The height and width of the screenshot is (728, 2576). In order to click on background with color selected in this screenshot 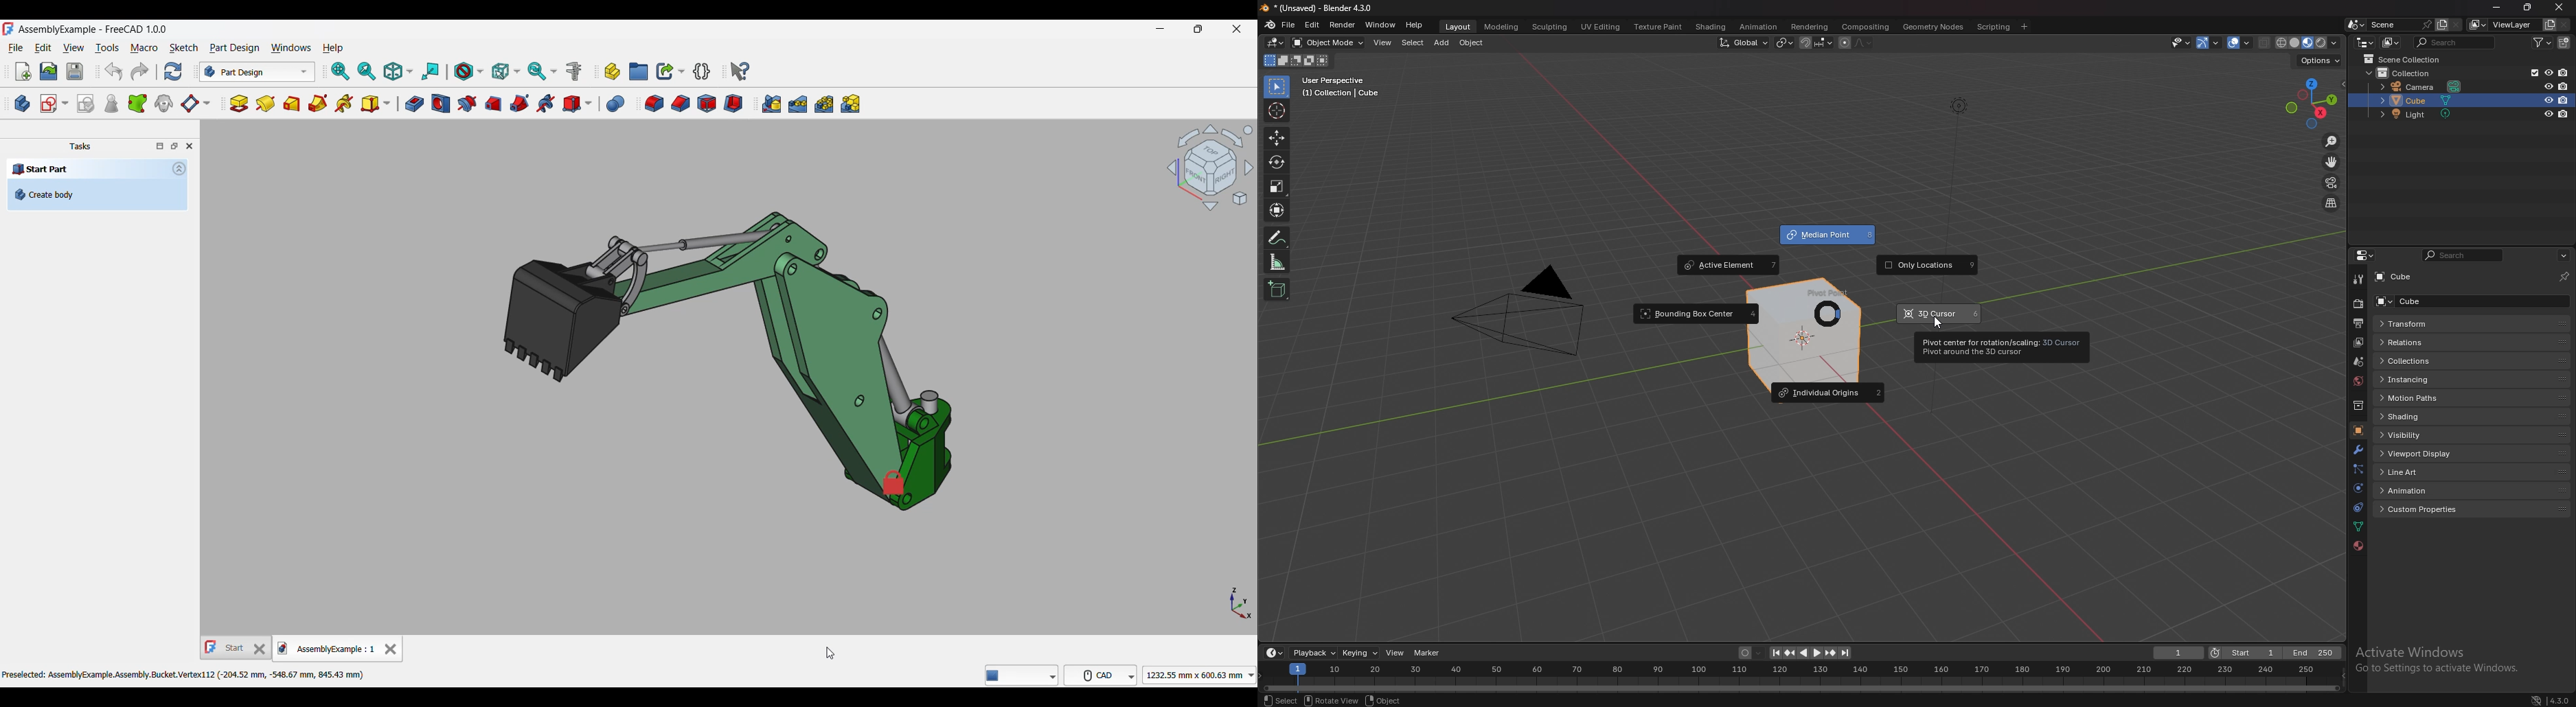, I will do `click(732, 376)`.